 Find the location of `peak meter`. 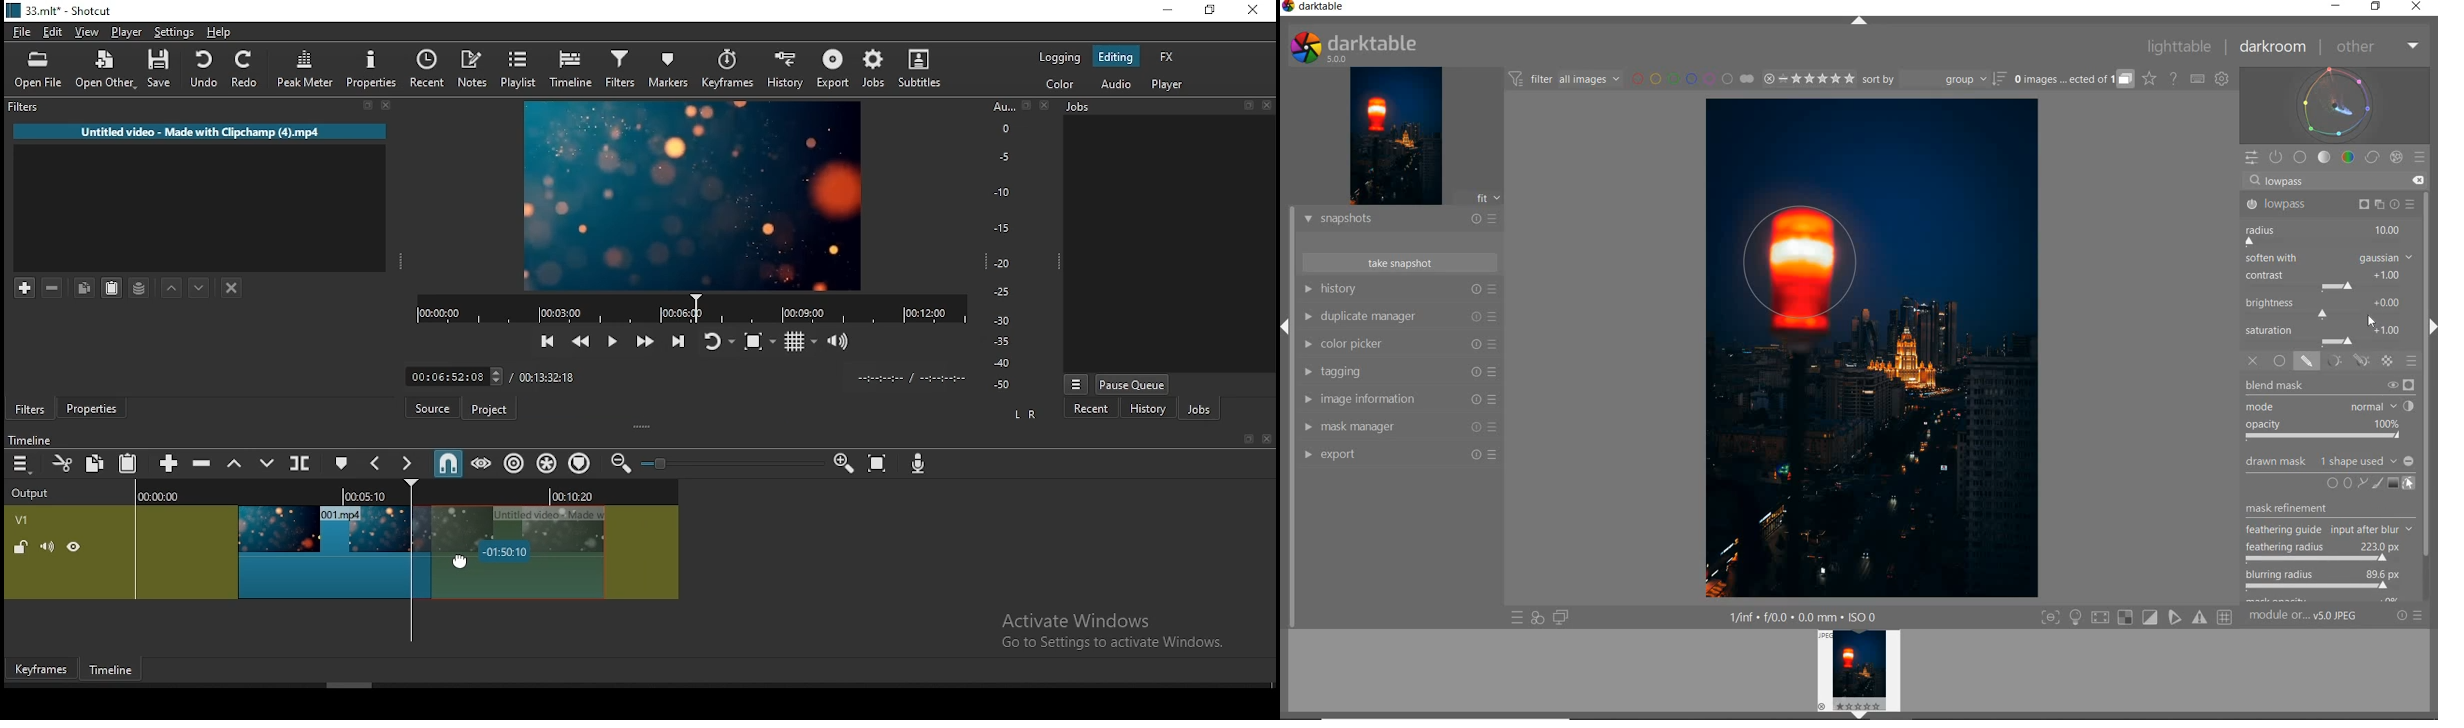

peak meter is located at coordinates (307, 69).